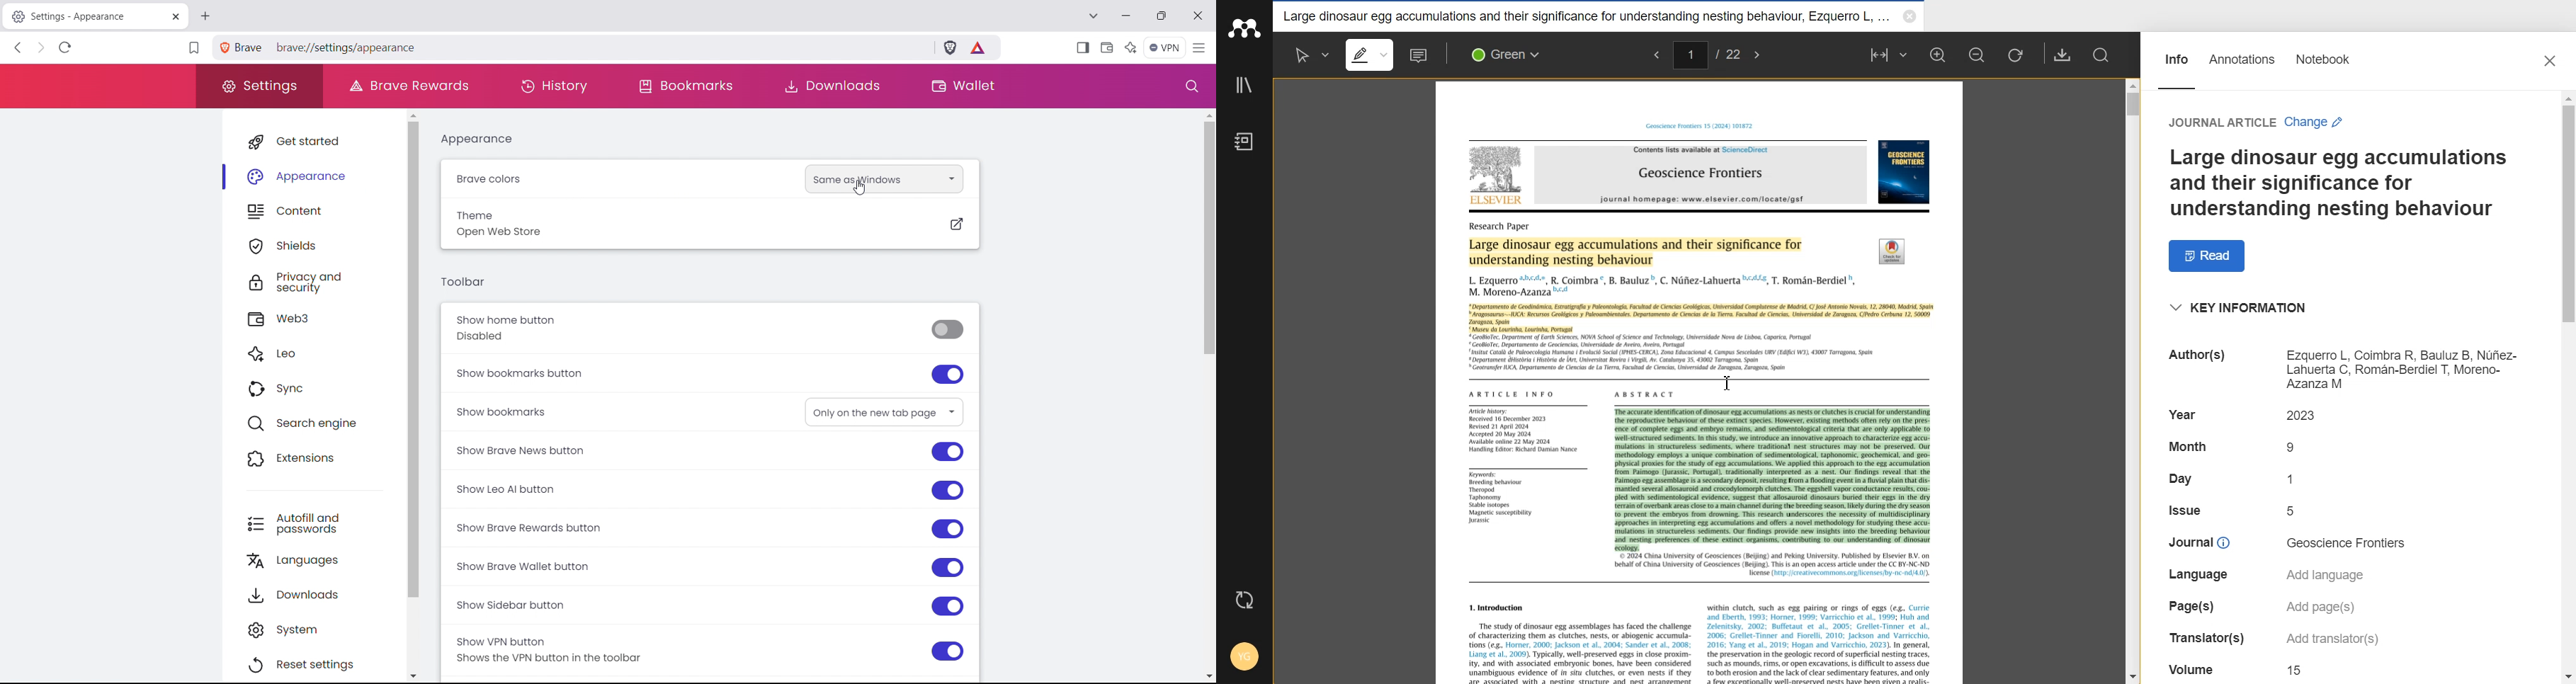 This screenshot has height=700, width=2576. Describe the element at coordinates (2306, 415) in the screenshot. I see `text` at that location.